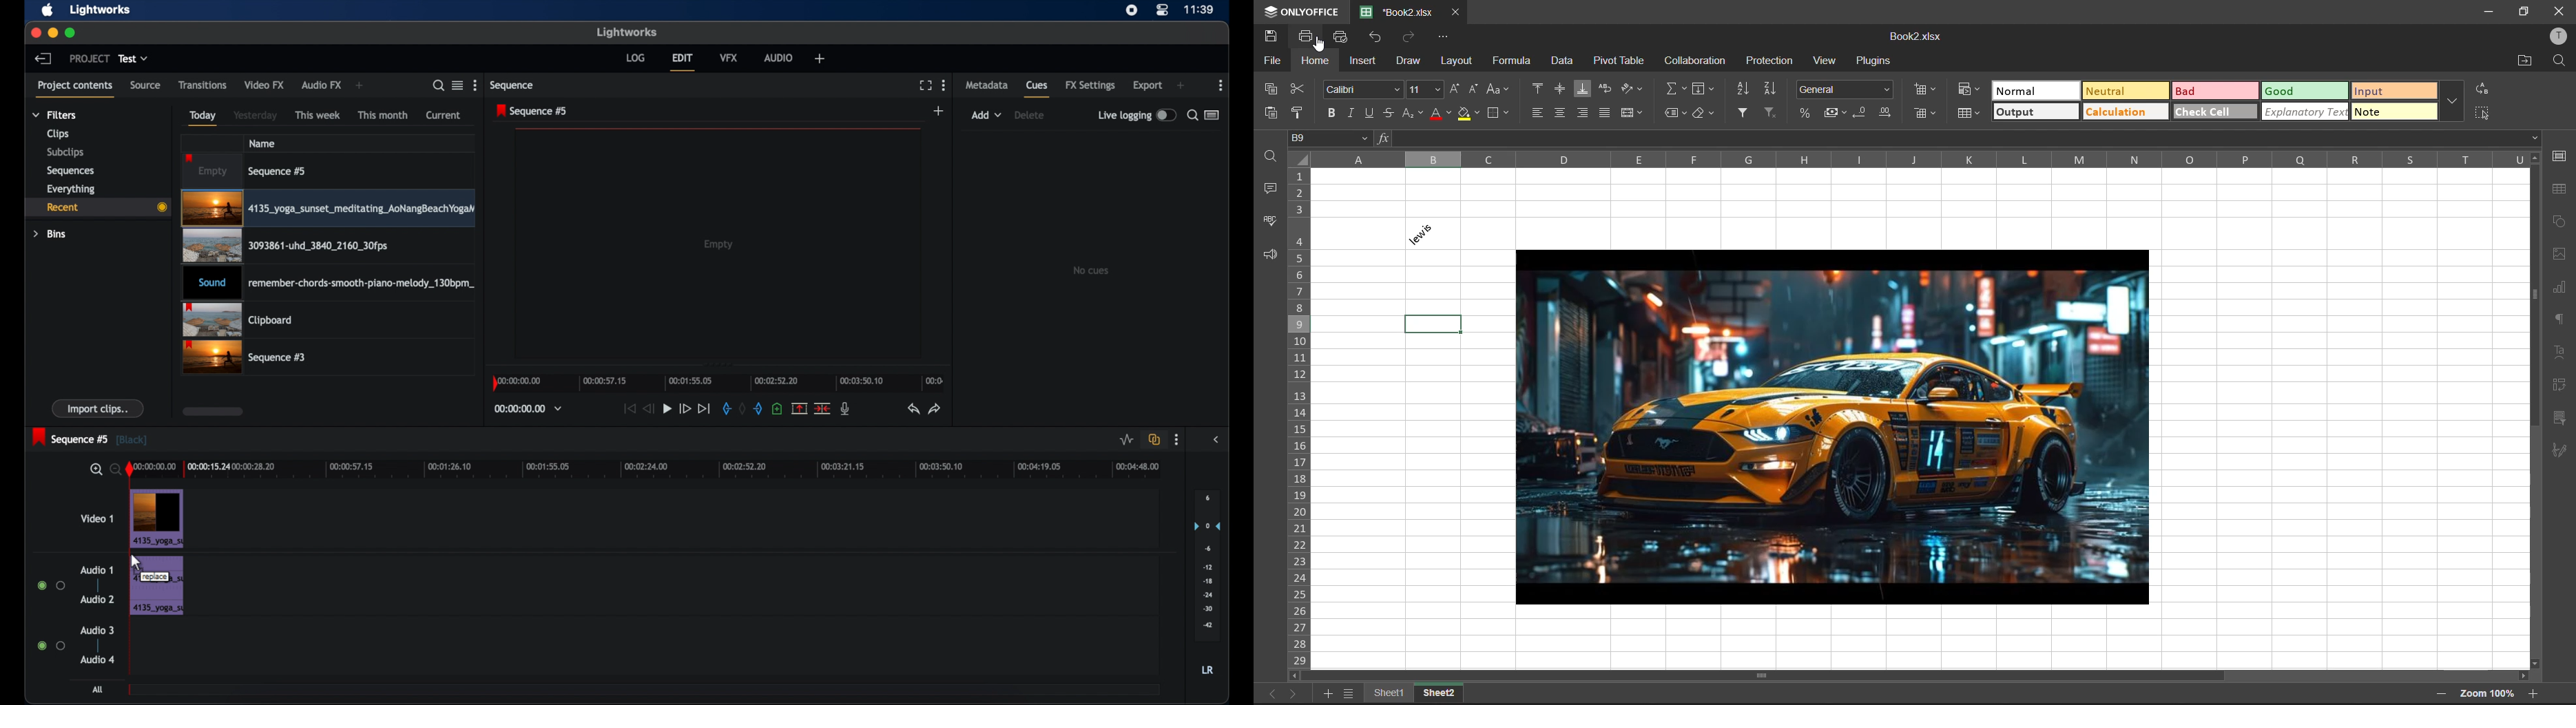  I want to click on bad, so click(2217, 91).